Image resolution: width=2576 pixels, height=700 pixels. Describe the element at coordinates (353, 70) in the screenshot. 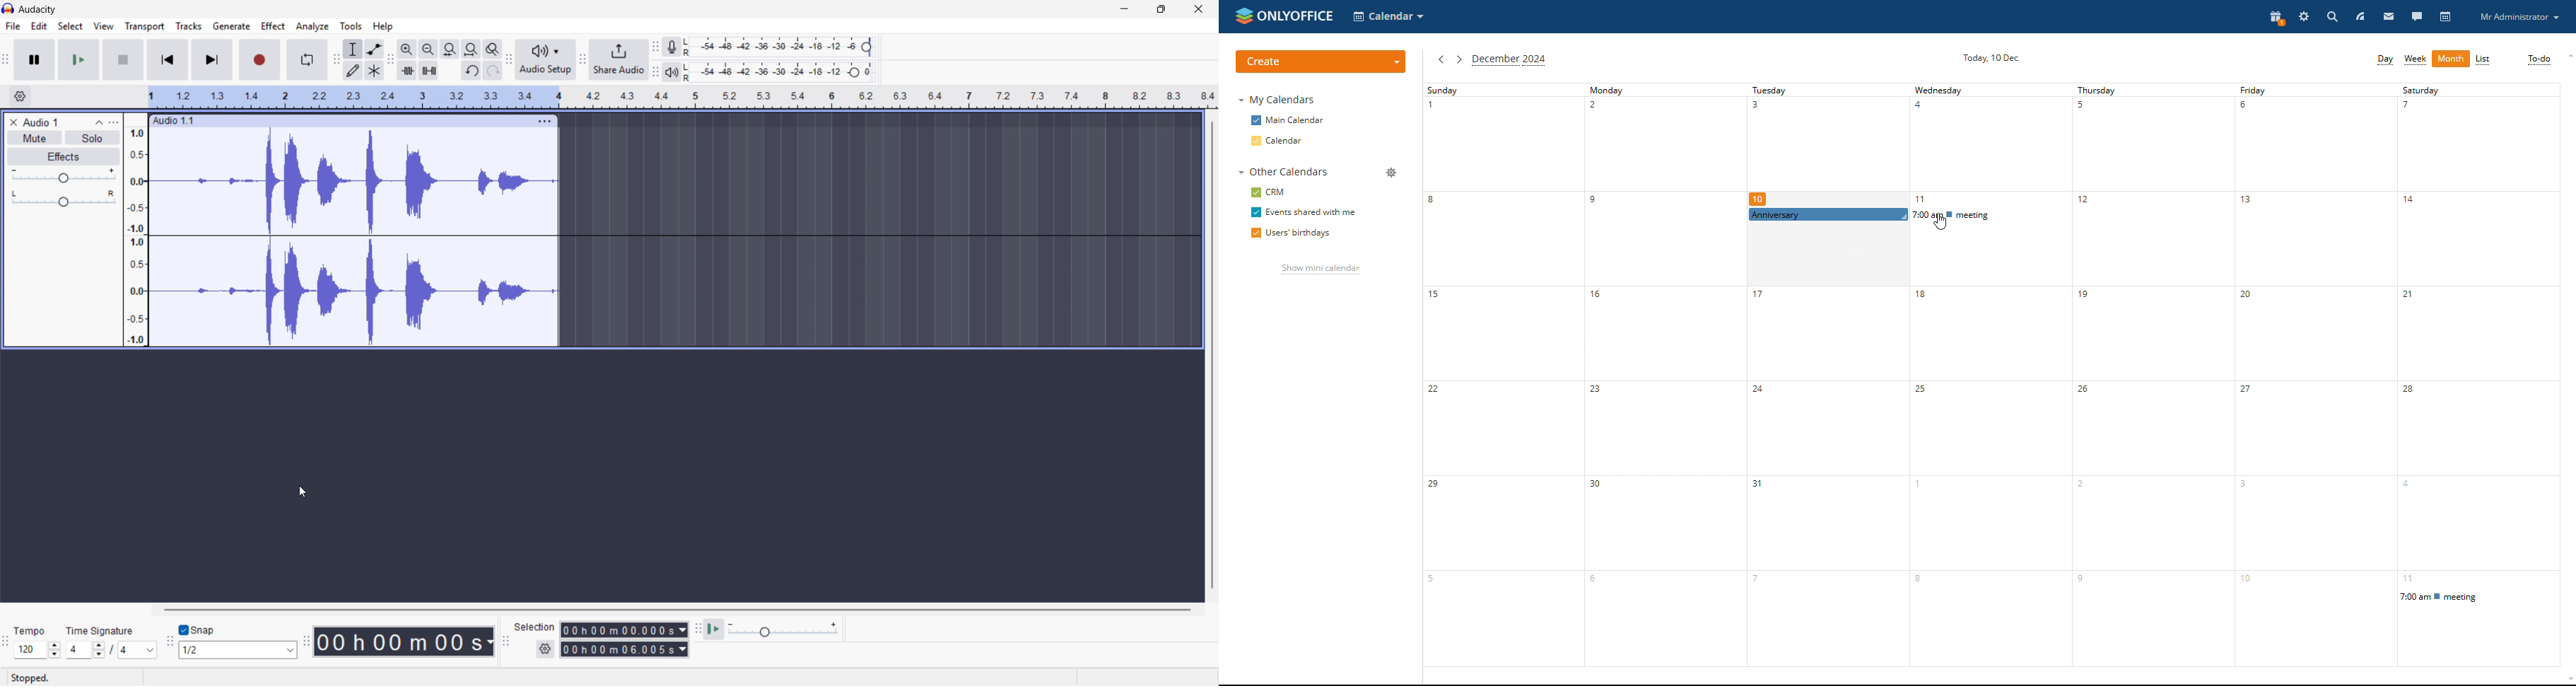

I see `Draw tool` at that location.